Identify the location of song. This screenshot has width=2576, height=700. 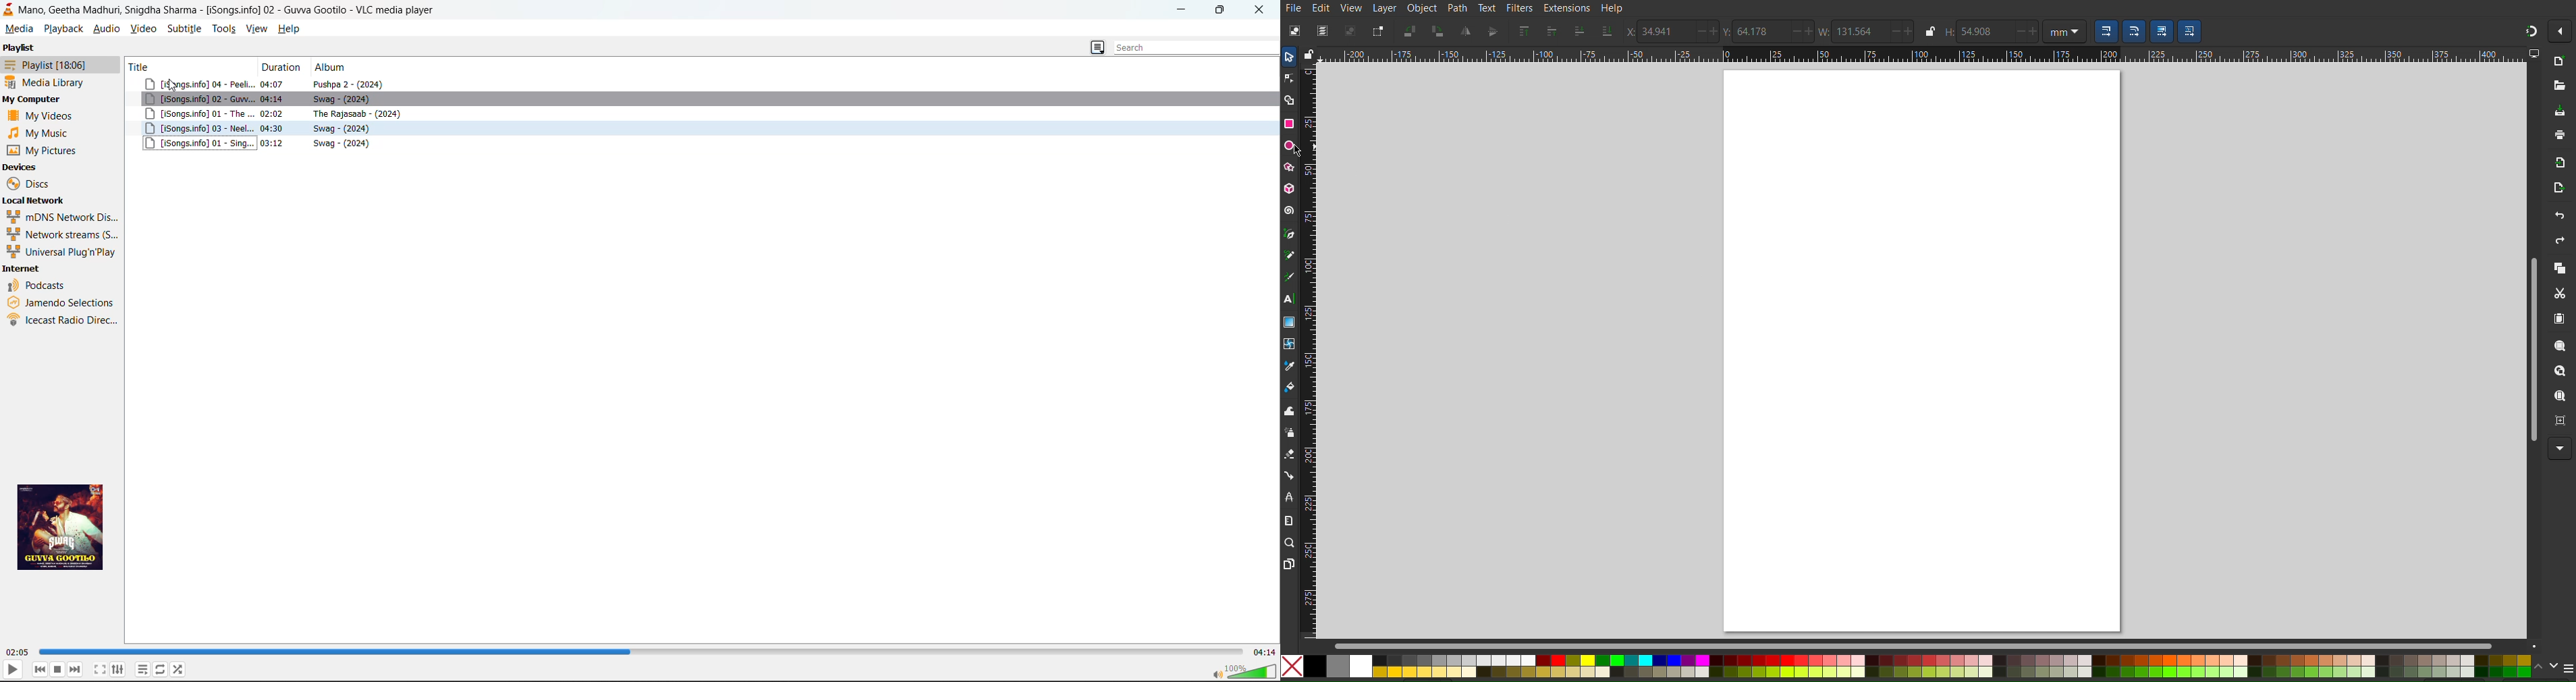
(703, 100).